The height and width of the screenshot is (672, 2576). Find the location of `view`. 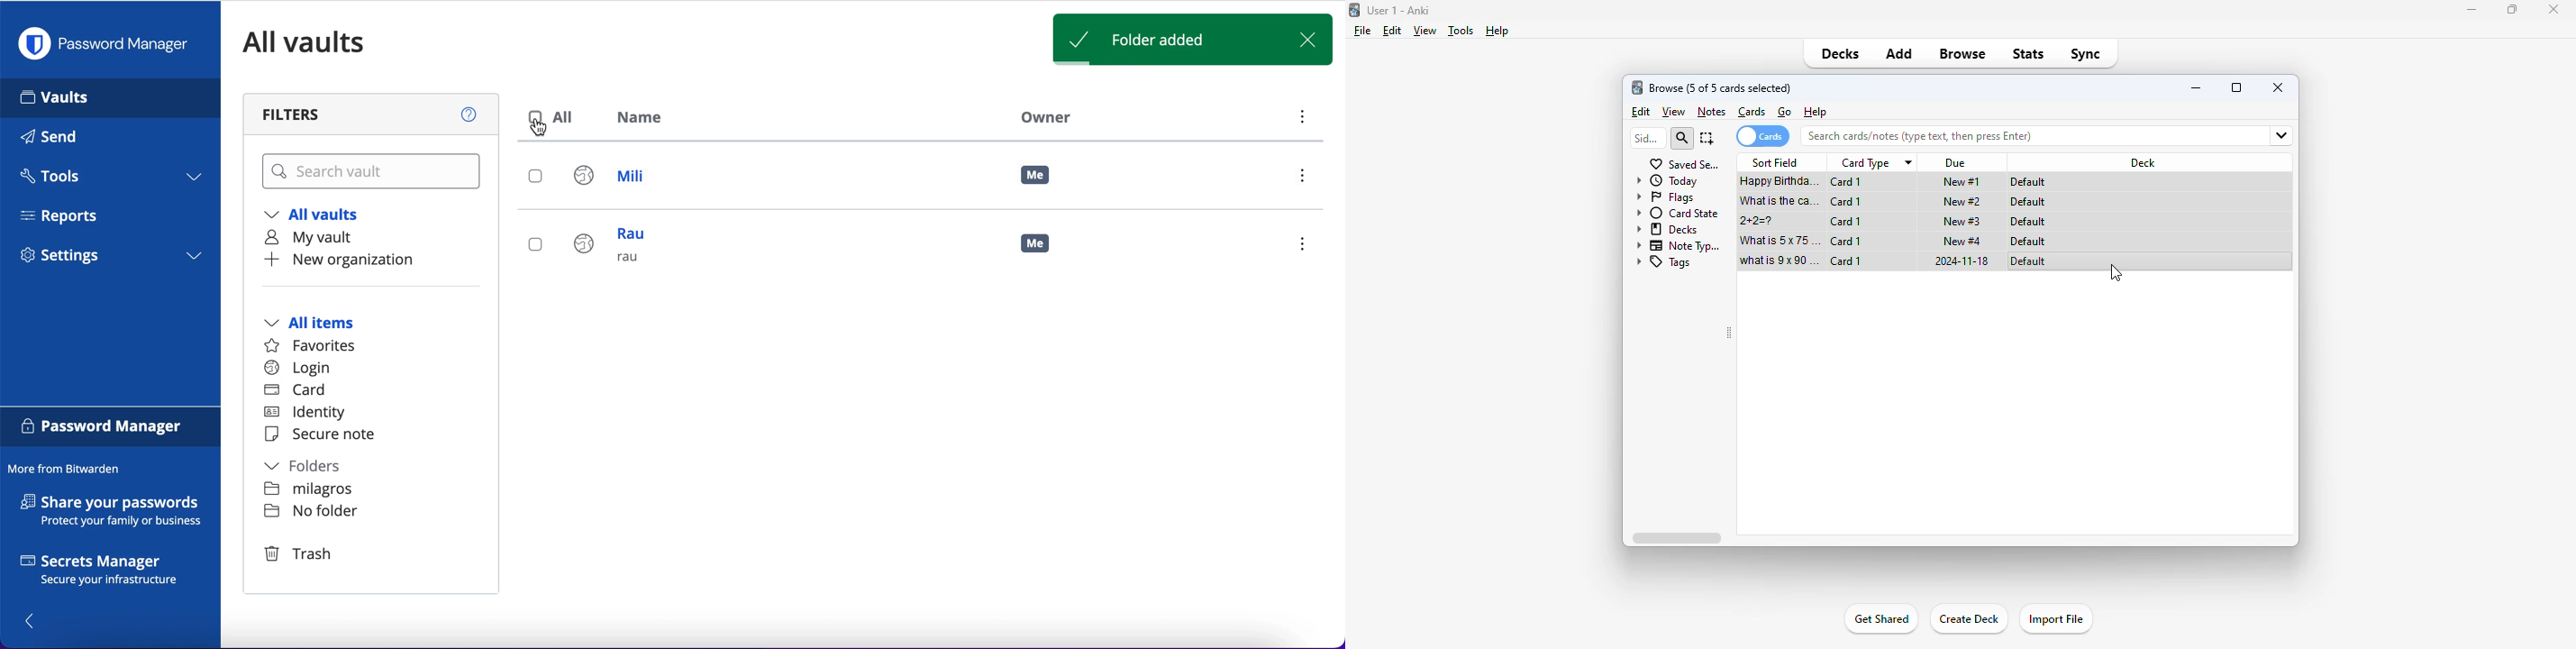

view is located at coordinates (1425, 31).